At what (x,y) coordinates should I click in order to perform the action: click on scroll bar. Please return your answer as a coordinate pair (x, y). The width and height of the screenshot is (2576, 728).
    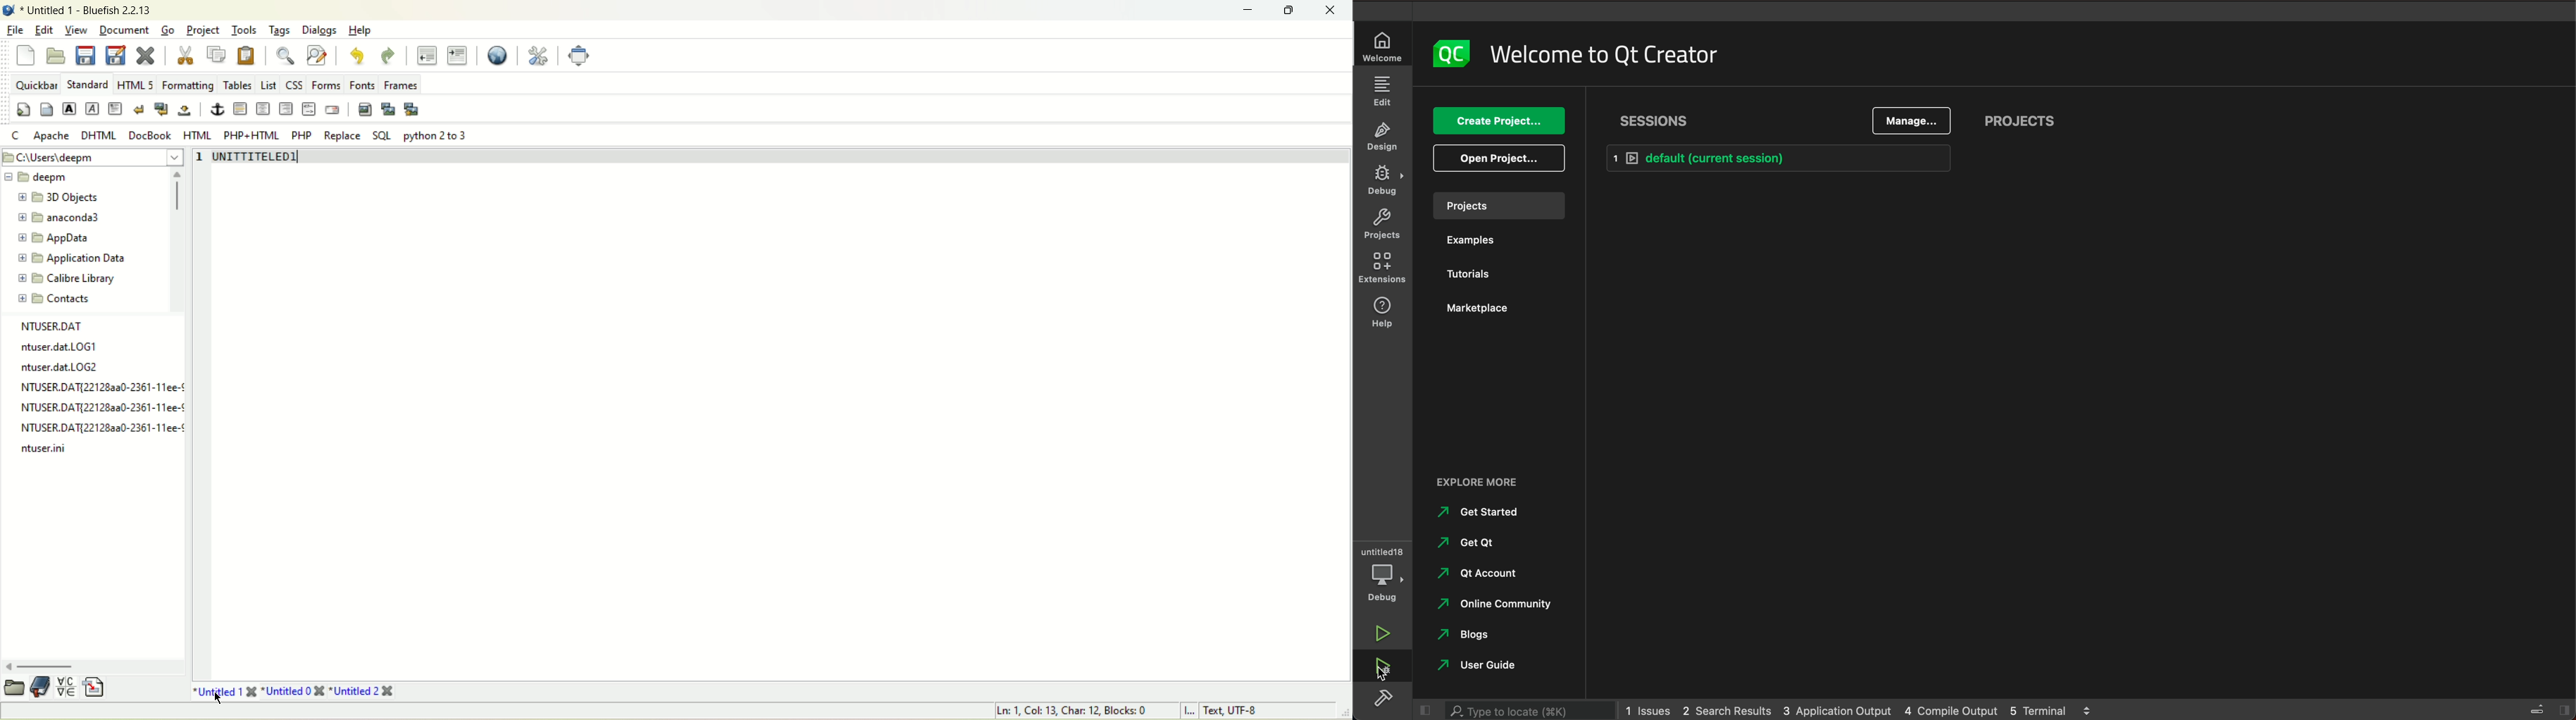
    Looking at the image, I should click on (178, 196).